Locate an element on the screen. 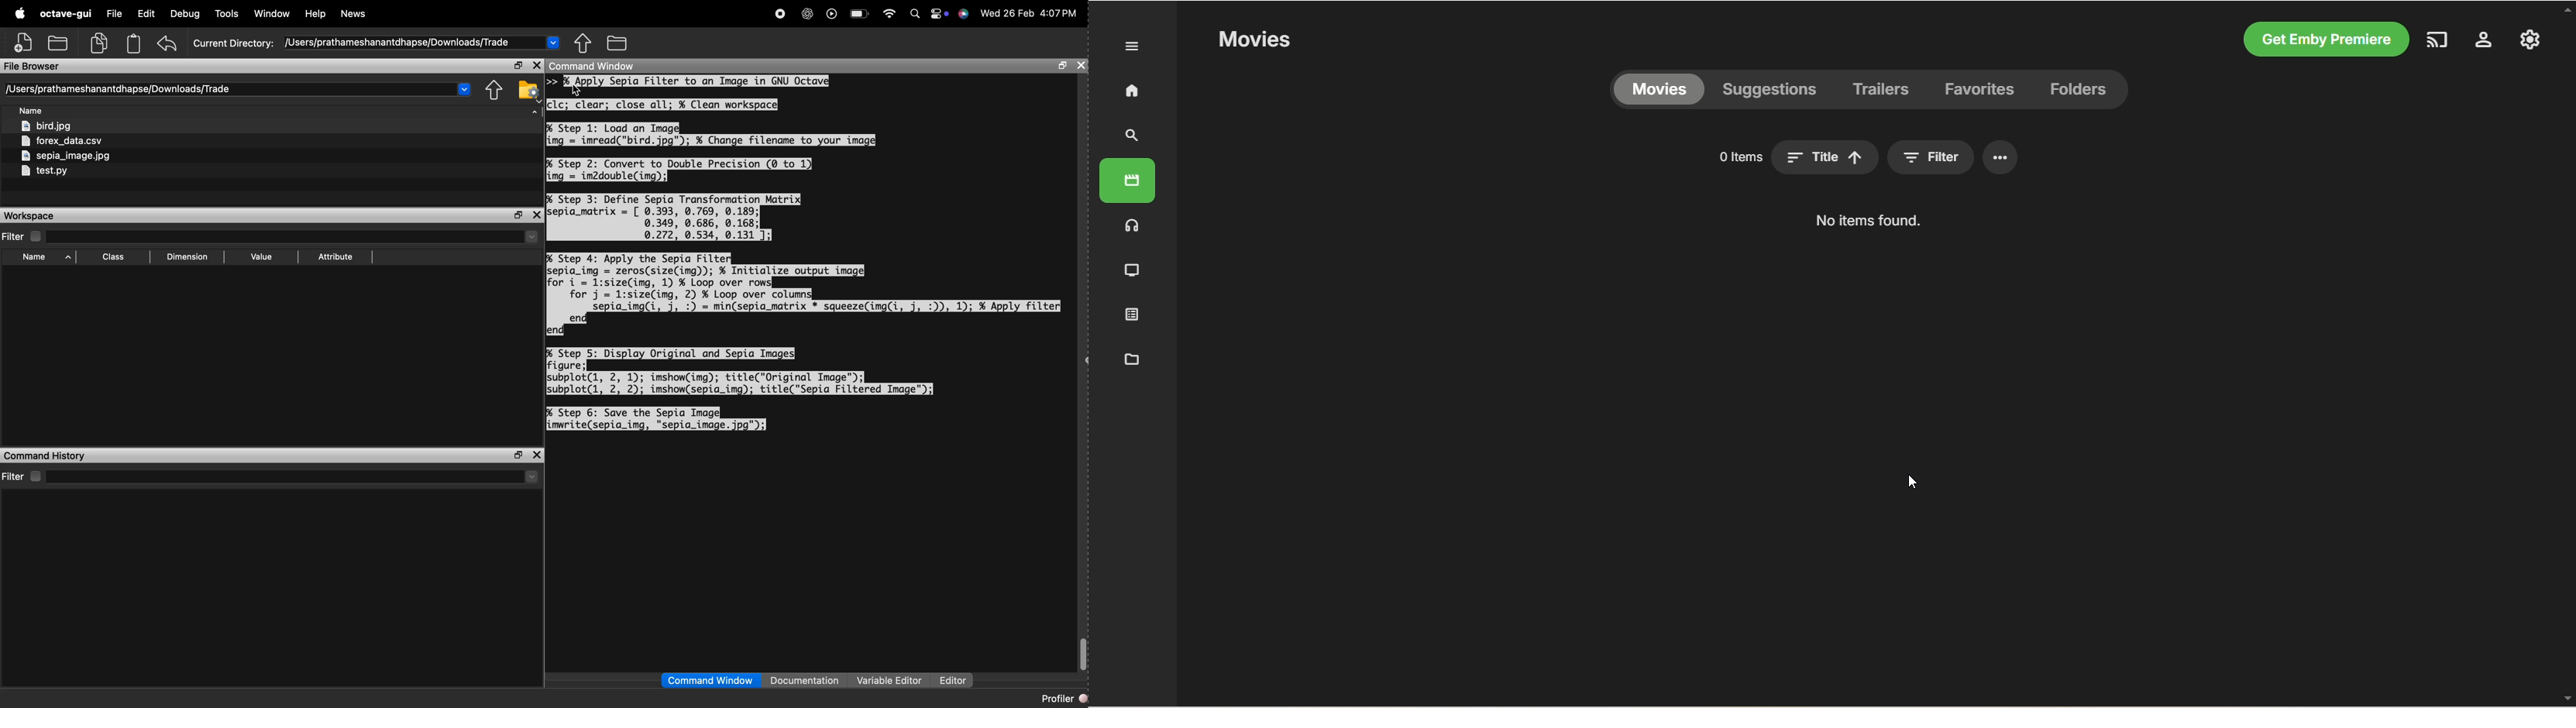  % Step 5: Display Original and Sepia Images

figure;

subplot(1l, 2, 1); imshow(img); title("Original Image");

subplot(1l, 2, 2); imshow(sepia_img); title("Sepia Filtered Image");
imwrite(sepia_img, "sepia_image.ijpg"); is located at coordinates (741, 389).